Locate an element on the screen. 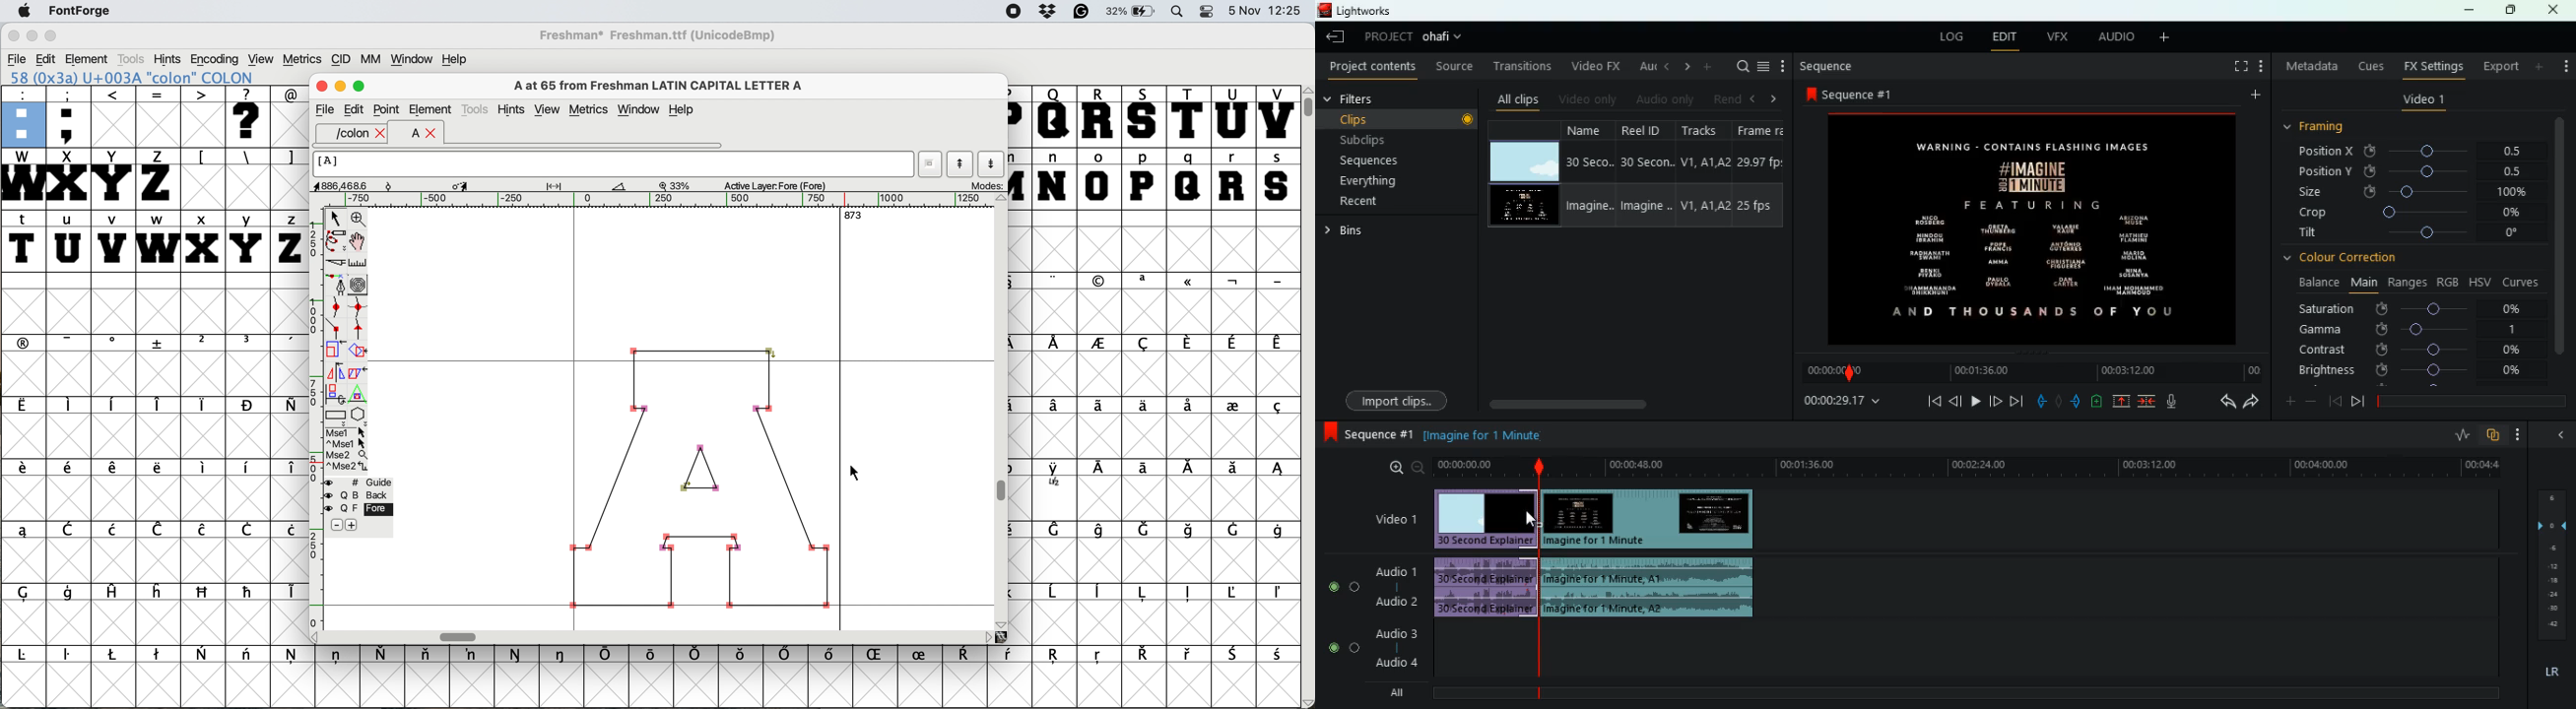  ^Mse is located at coordinates (347, 442).